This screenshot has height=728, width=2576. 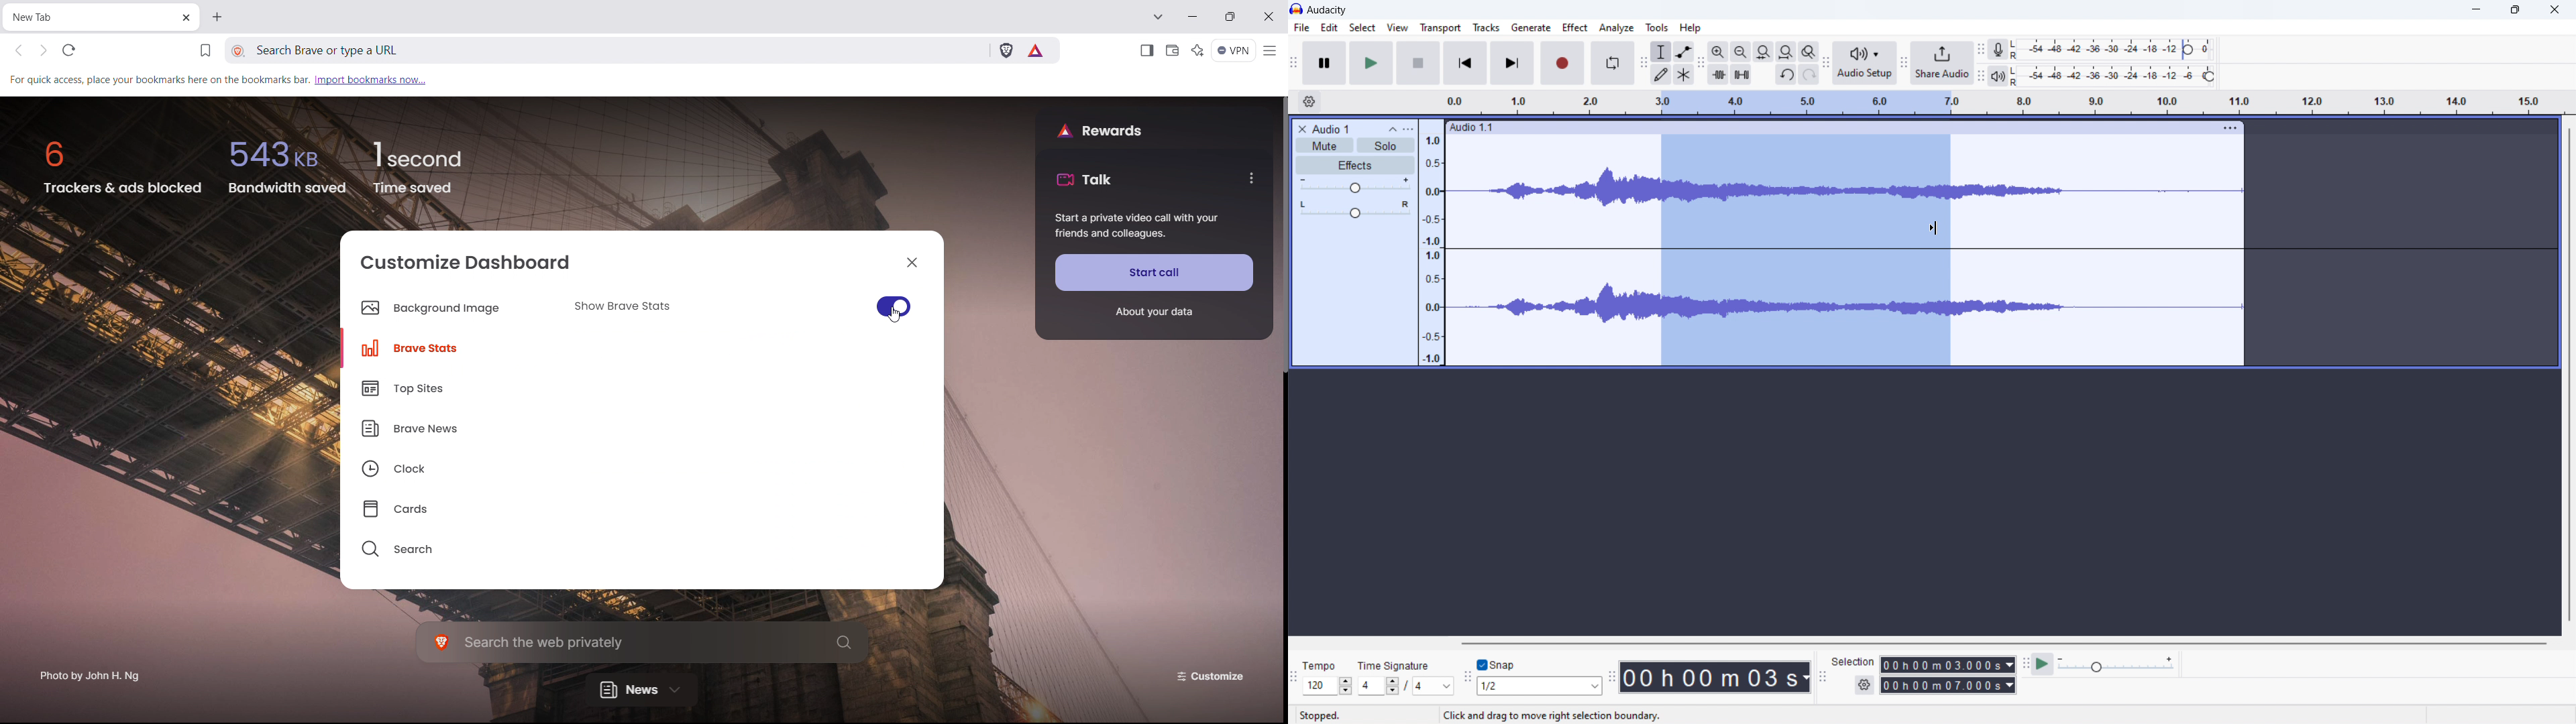 I want to click on recording level, so click(x=2114, y=50).